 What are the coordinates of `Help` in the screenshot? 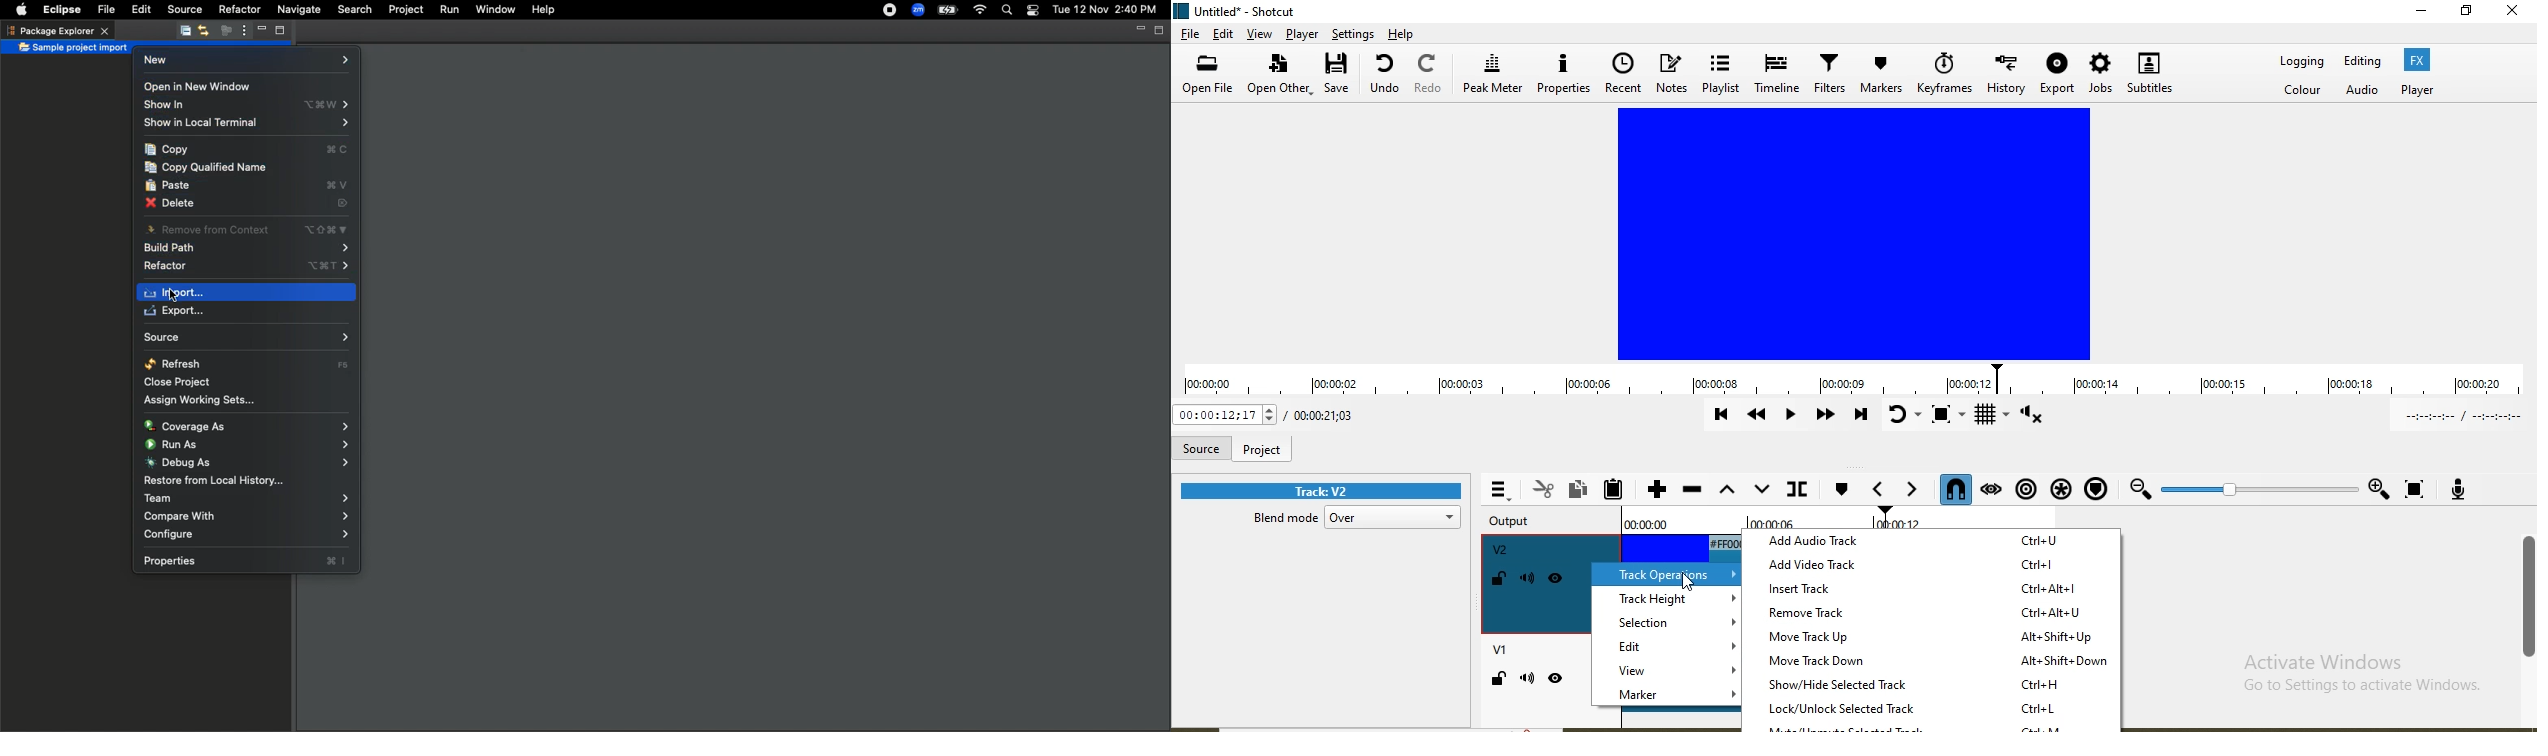 It's located at (543, 10).